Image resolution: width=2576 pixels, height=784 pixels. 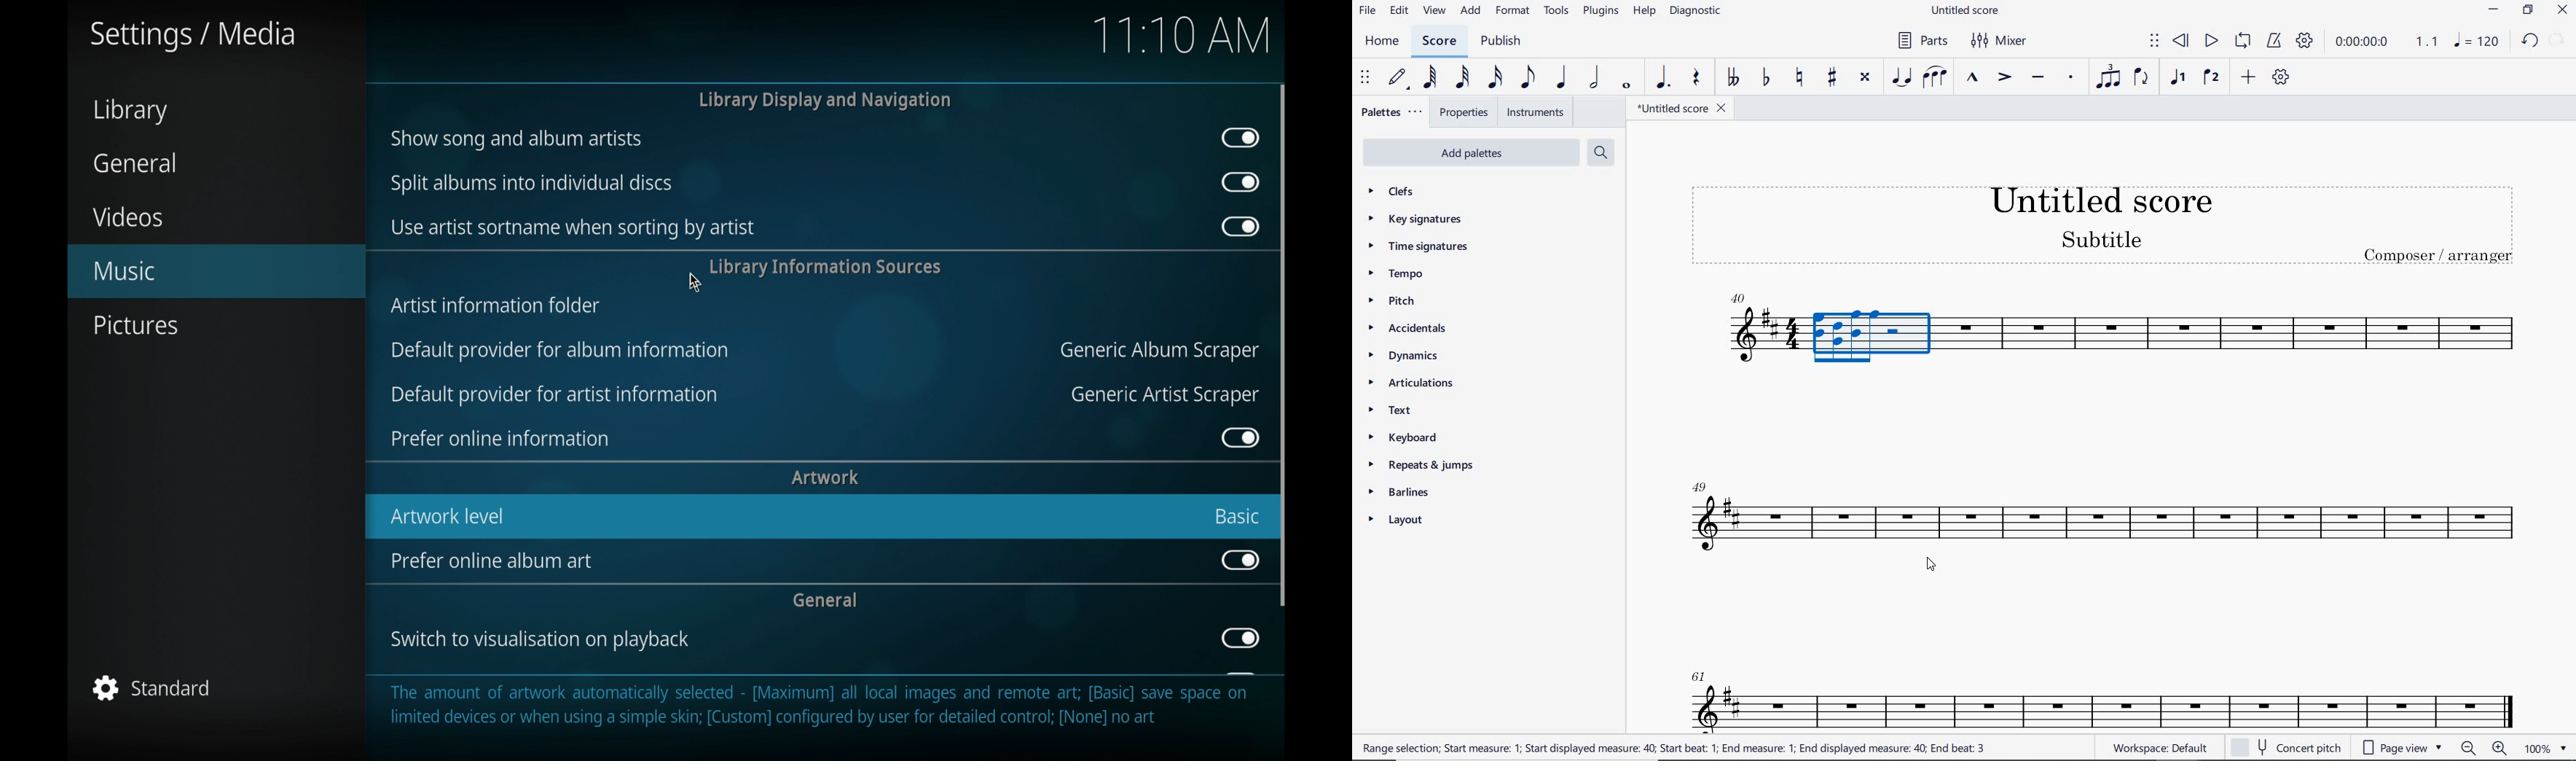 I want to click on VOICE 2, so click(x=2212, y=78).